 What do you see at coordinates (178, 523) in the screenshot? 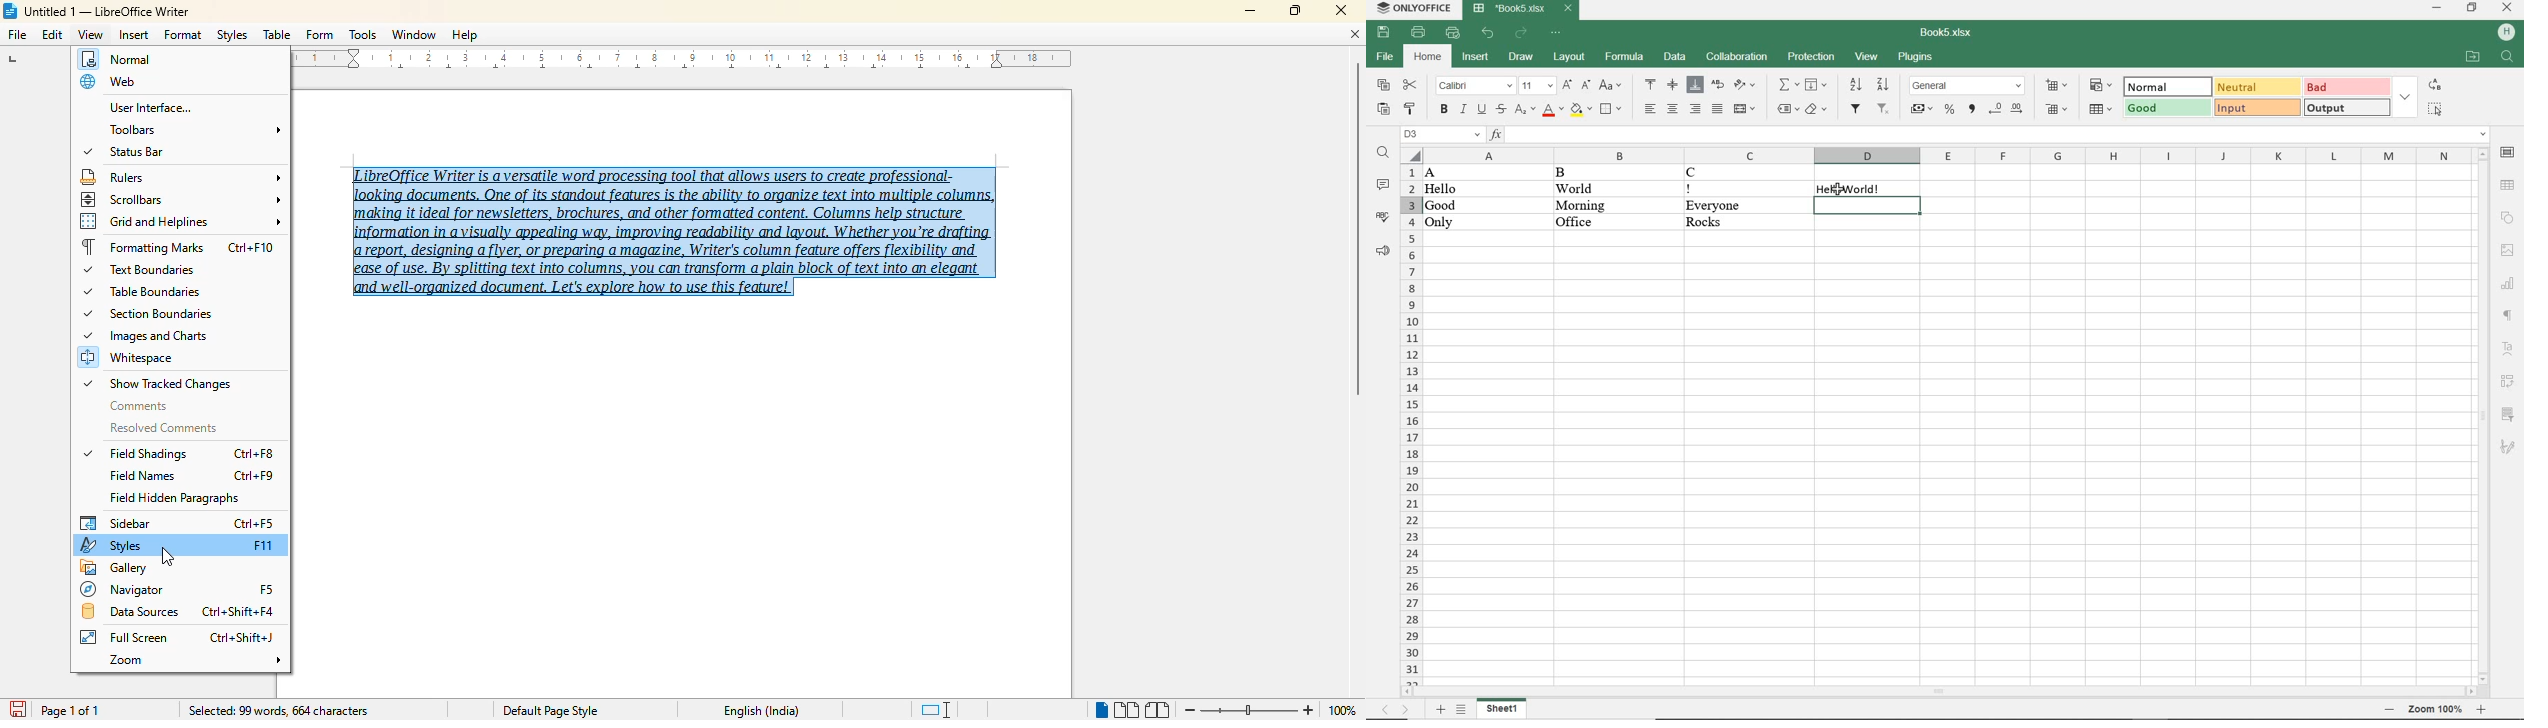
I see `sidebar` at bounding box center [178, 523].